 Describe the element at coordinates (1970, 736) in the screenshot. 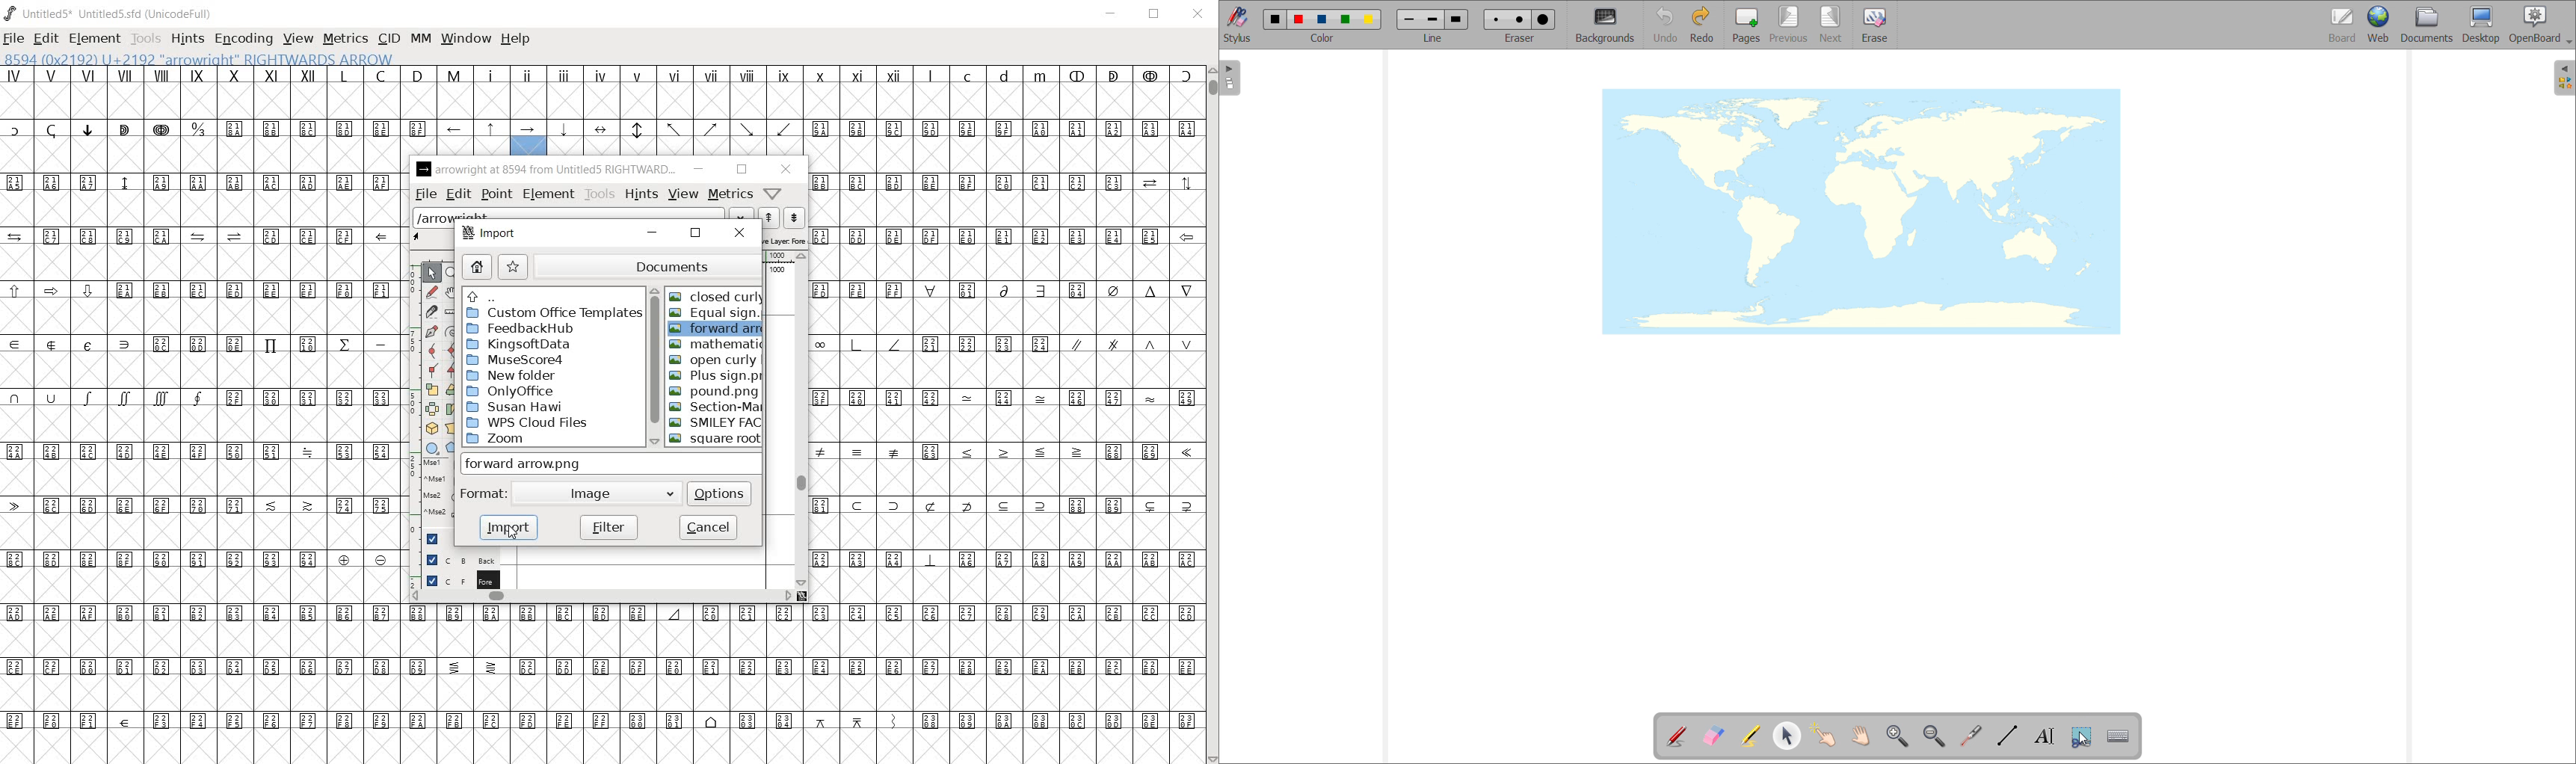

I see `virtual laser pointer` at that location.